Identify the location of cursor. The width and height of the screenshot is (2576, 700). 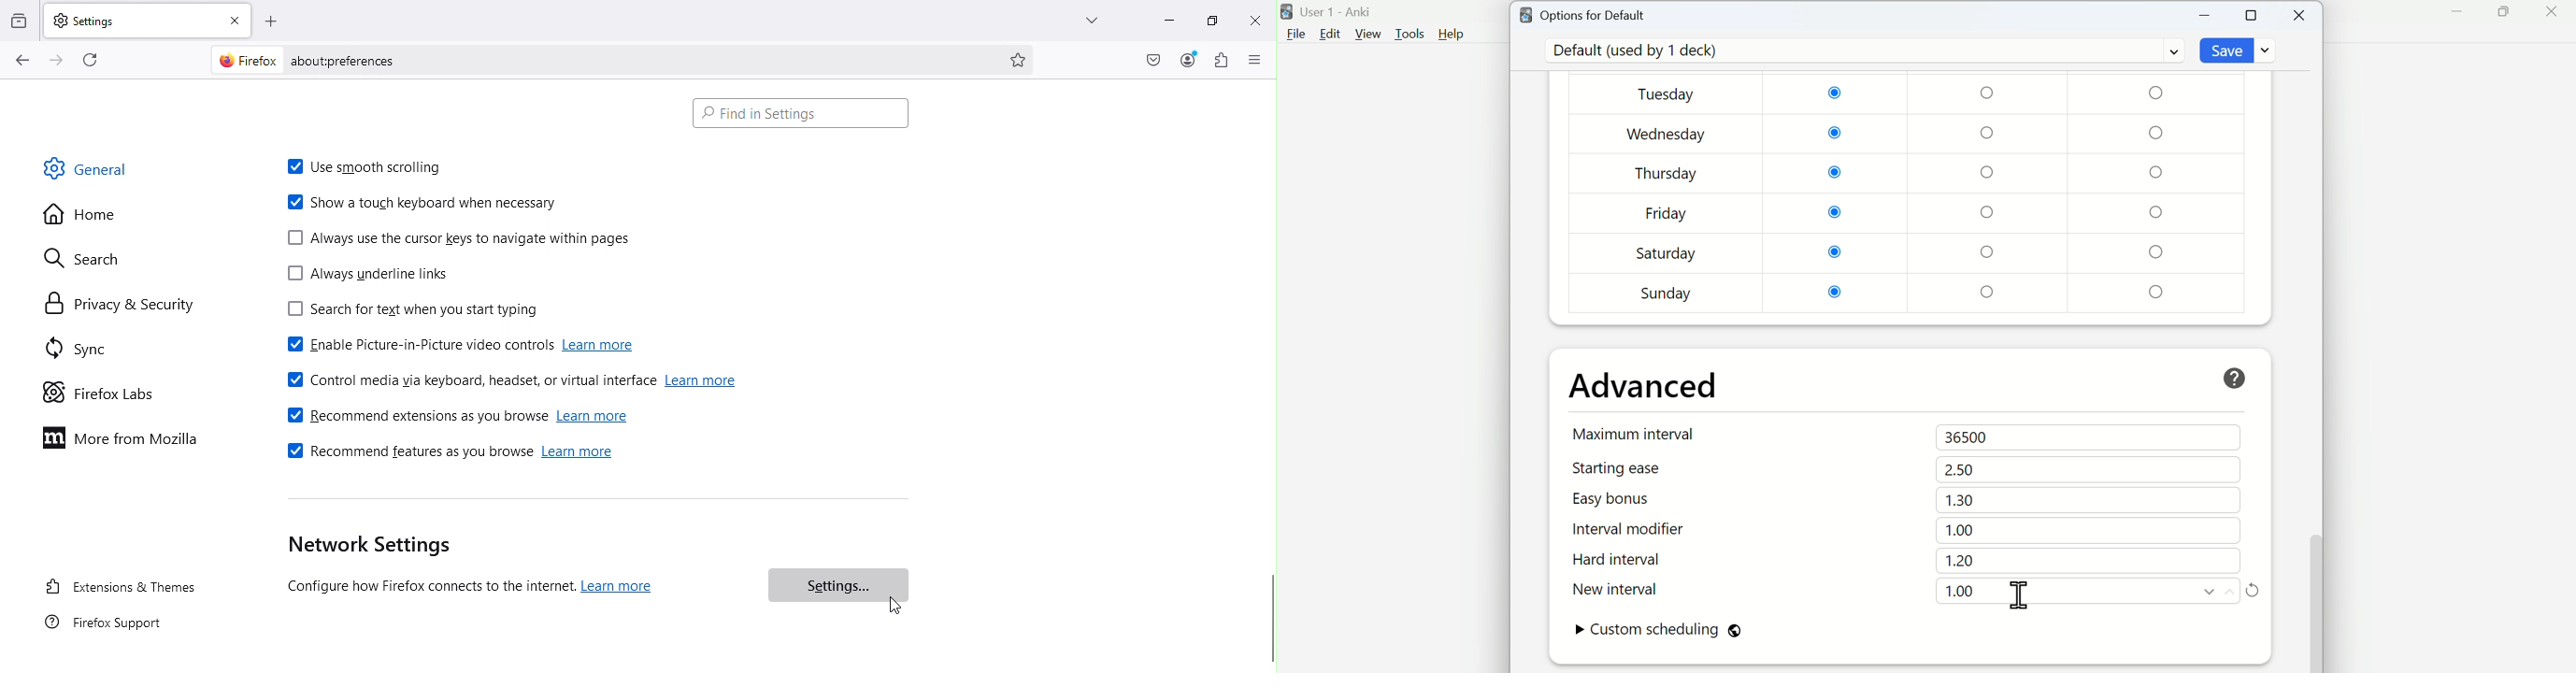
(2019, 594).